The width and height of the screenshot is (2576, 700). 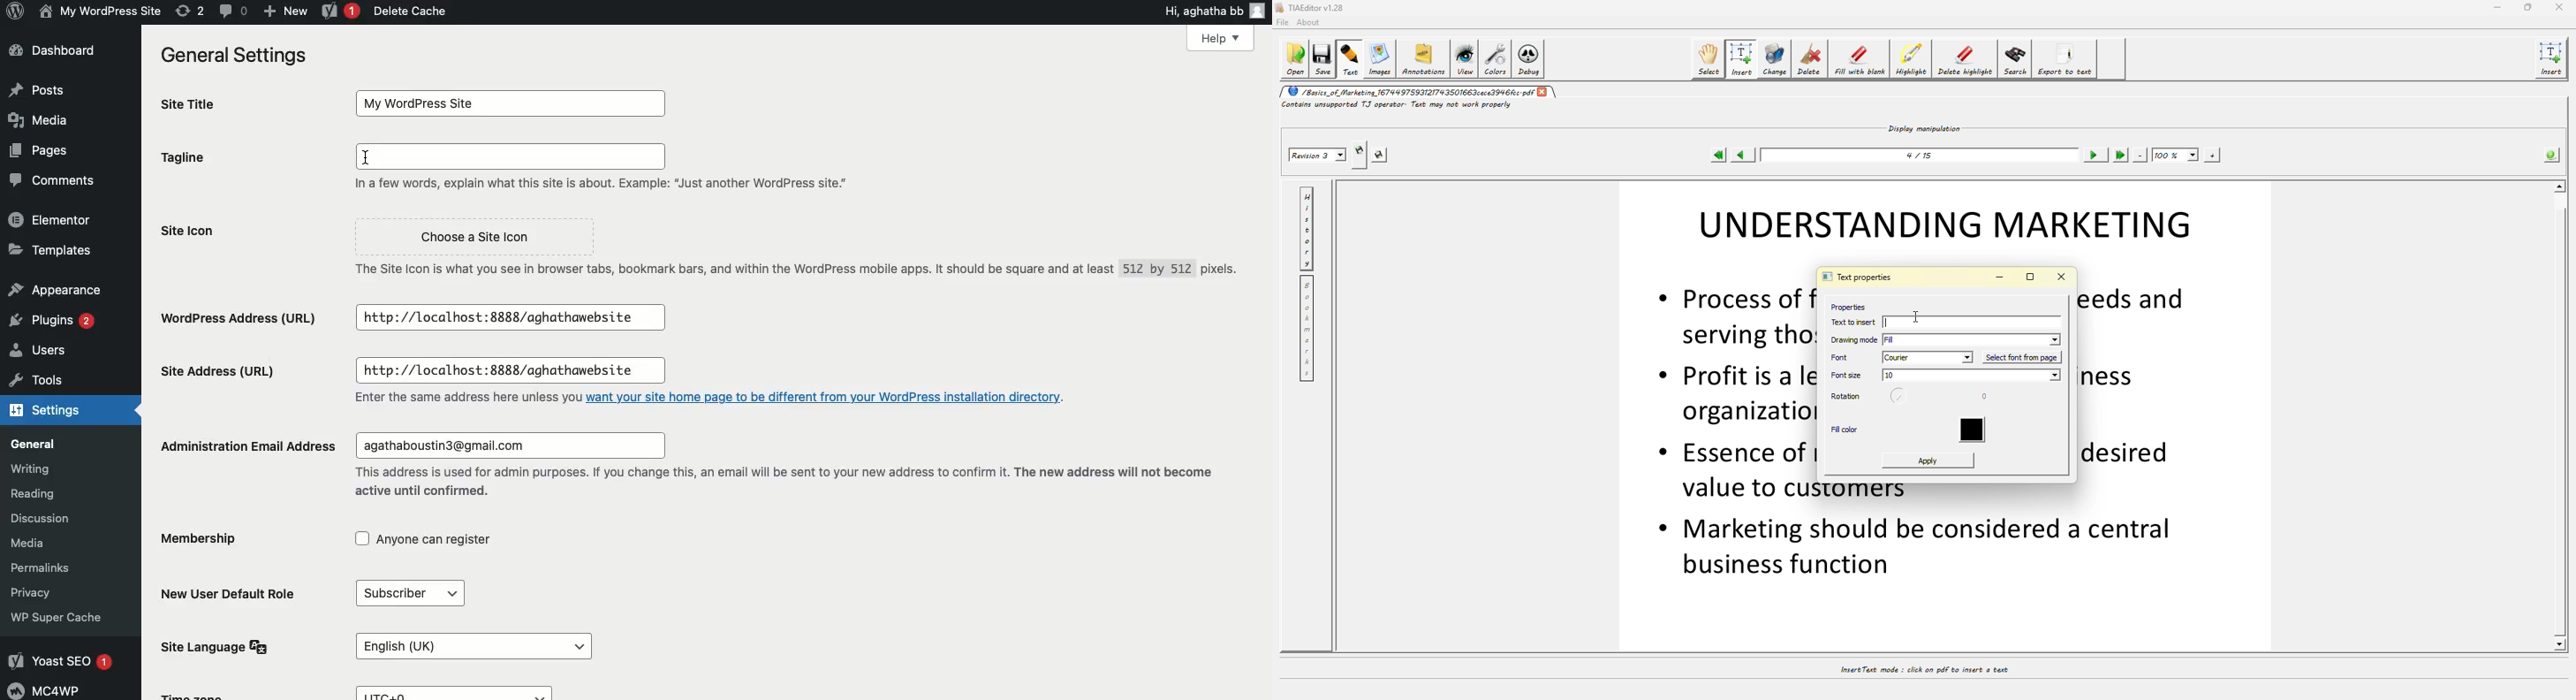 I want to click on Media, so click(x=38, y=544).